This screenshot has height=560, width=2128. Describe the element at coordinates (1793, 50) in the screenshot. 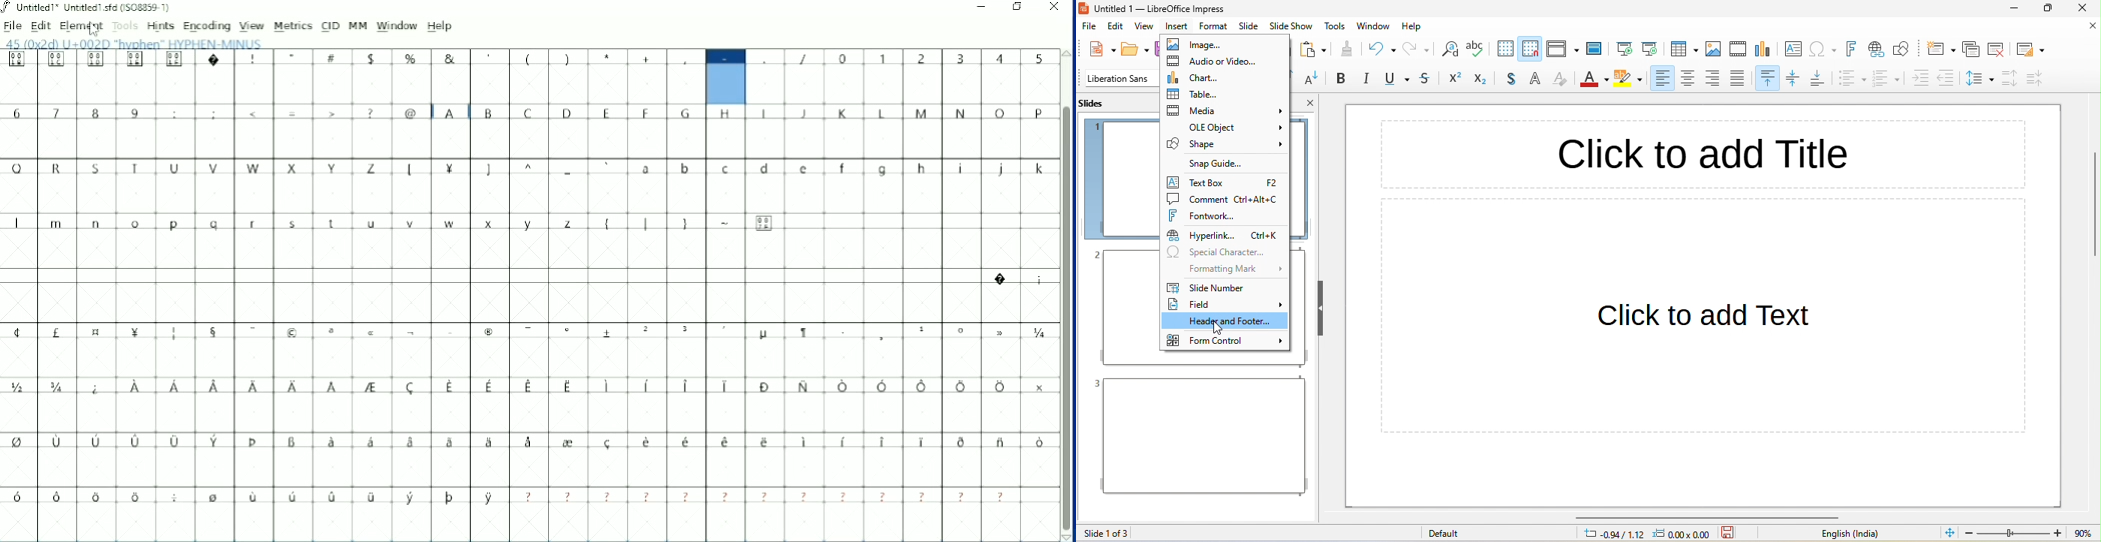

I see `text box` at that location.